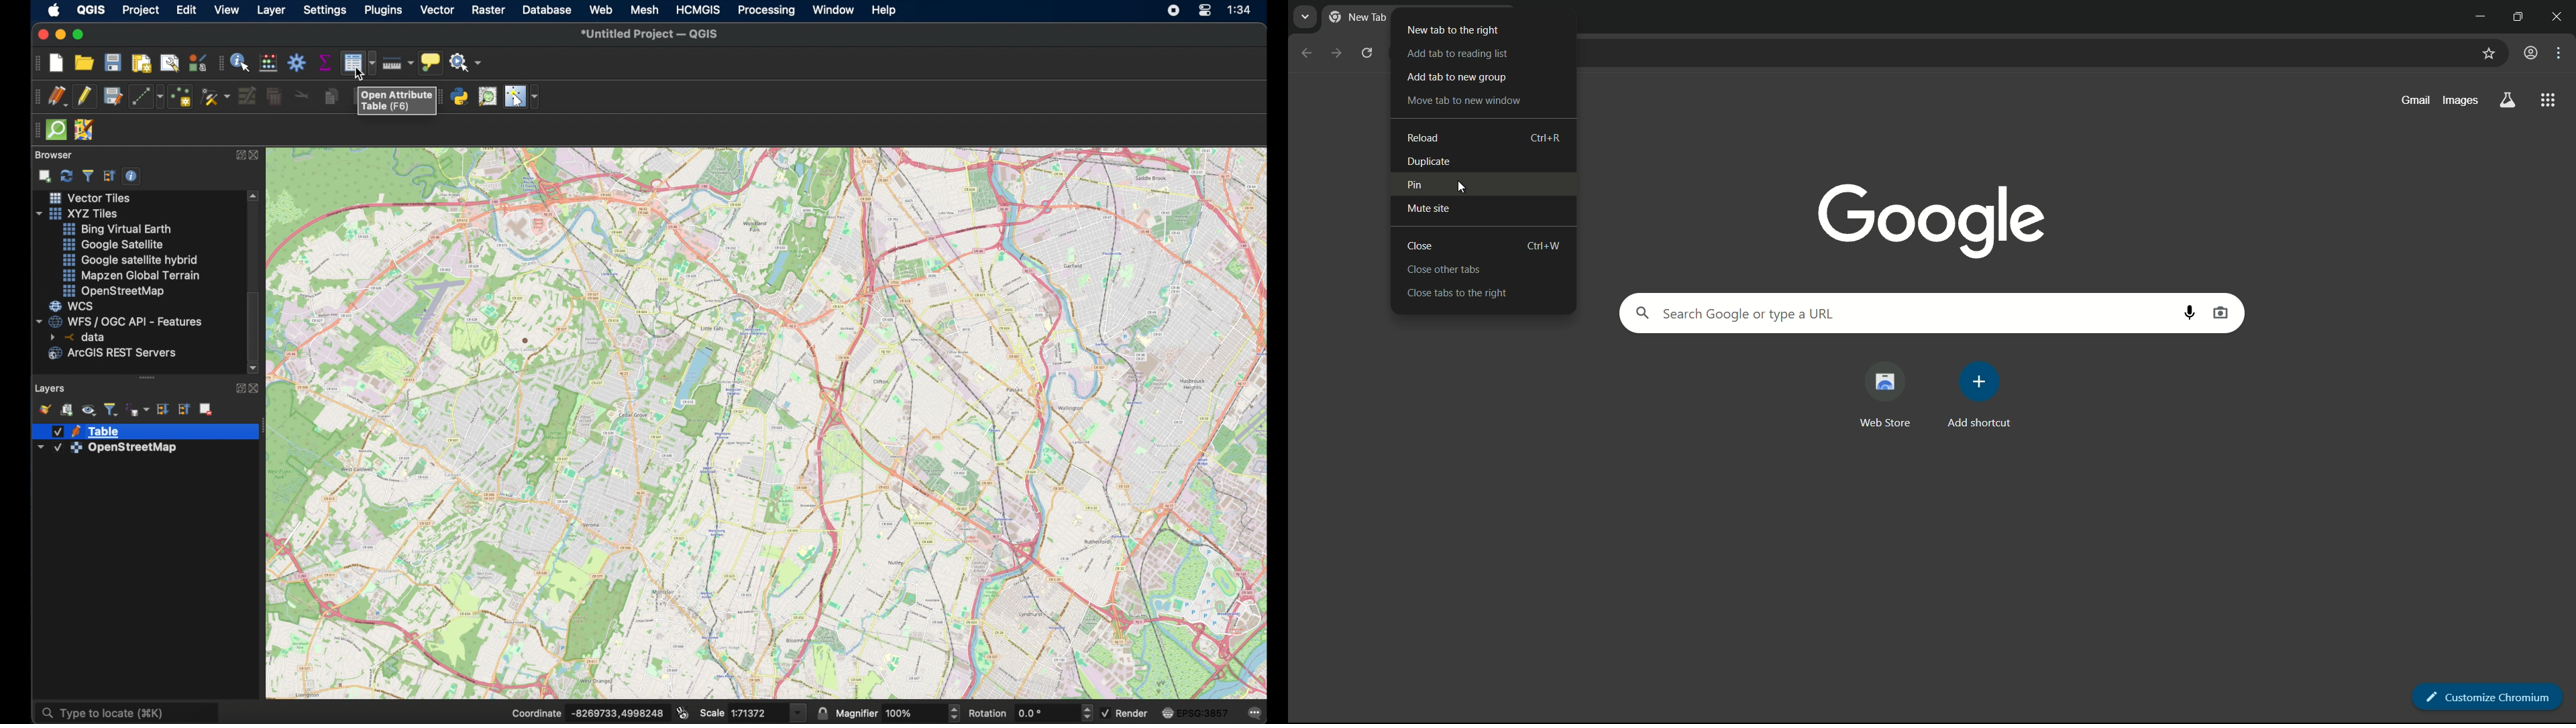 The height and width of the screenshot is (728, 2576). I want to click on magnifier value, so click(914, 712).